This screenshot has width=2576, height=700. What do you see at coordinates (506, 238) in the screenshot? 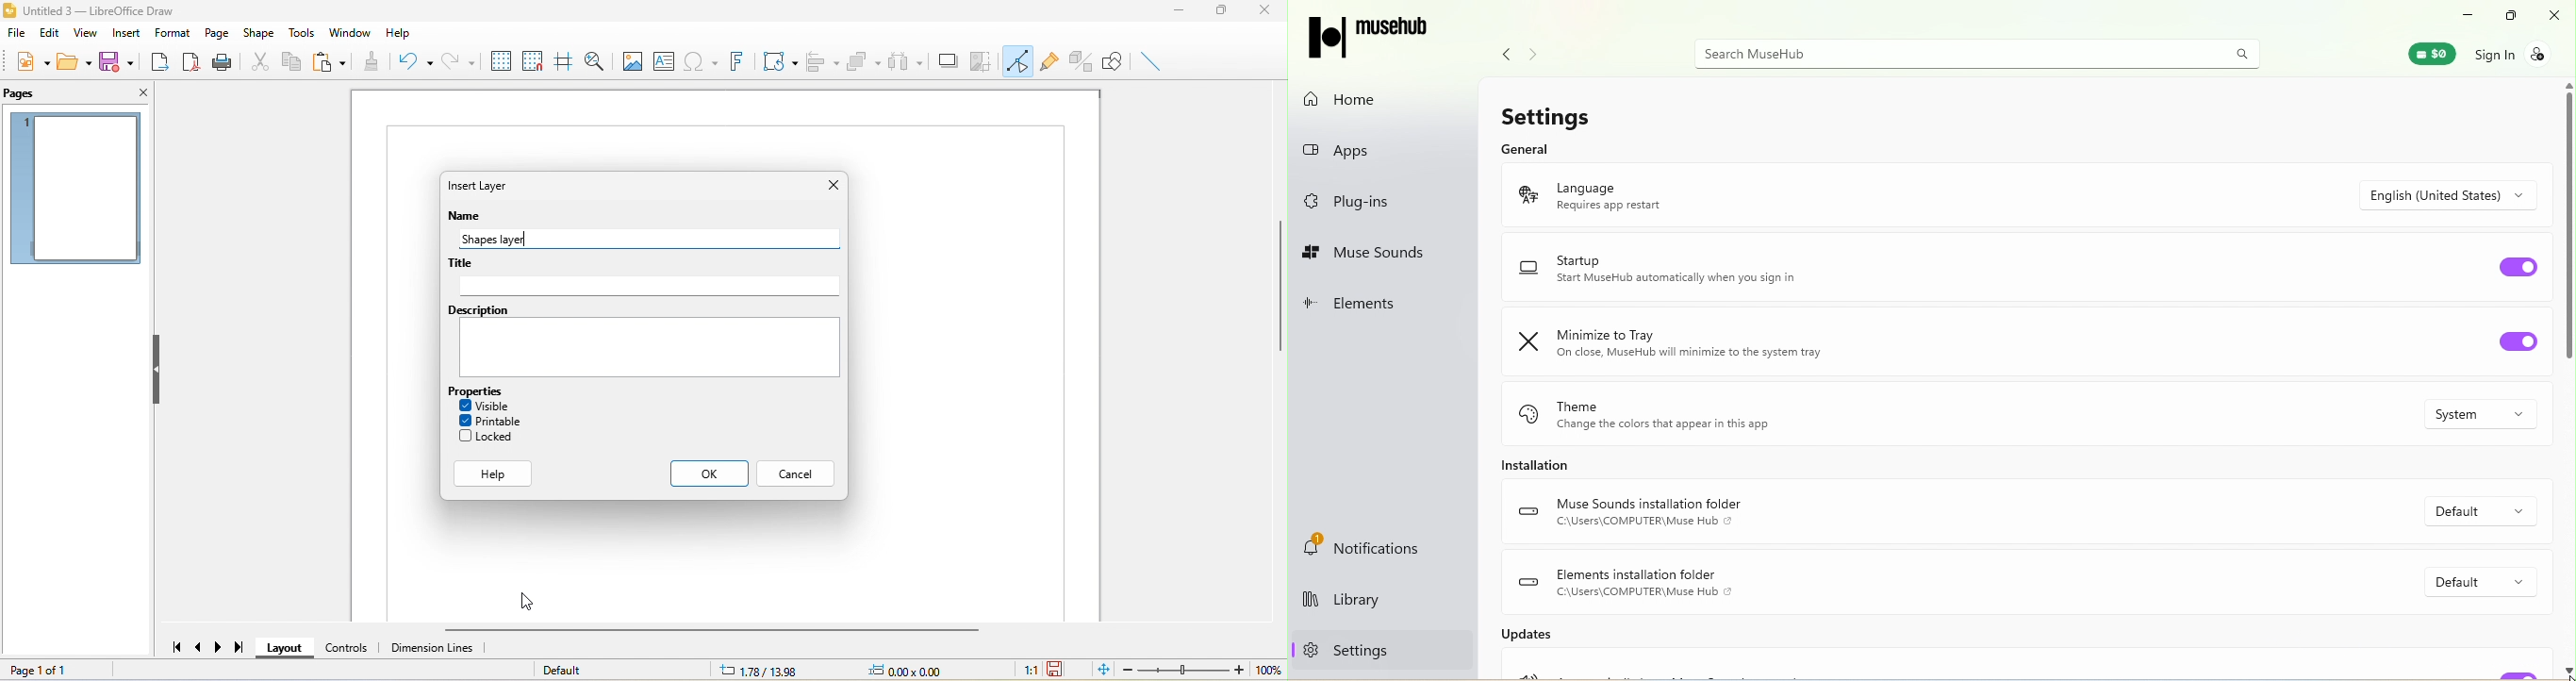
I see `shapes layer` at bounding box center [506, 238].